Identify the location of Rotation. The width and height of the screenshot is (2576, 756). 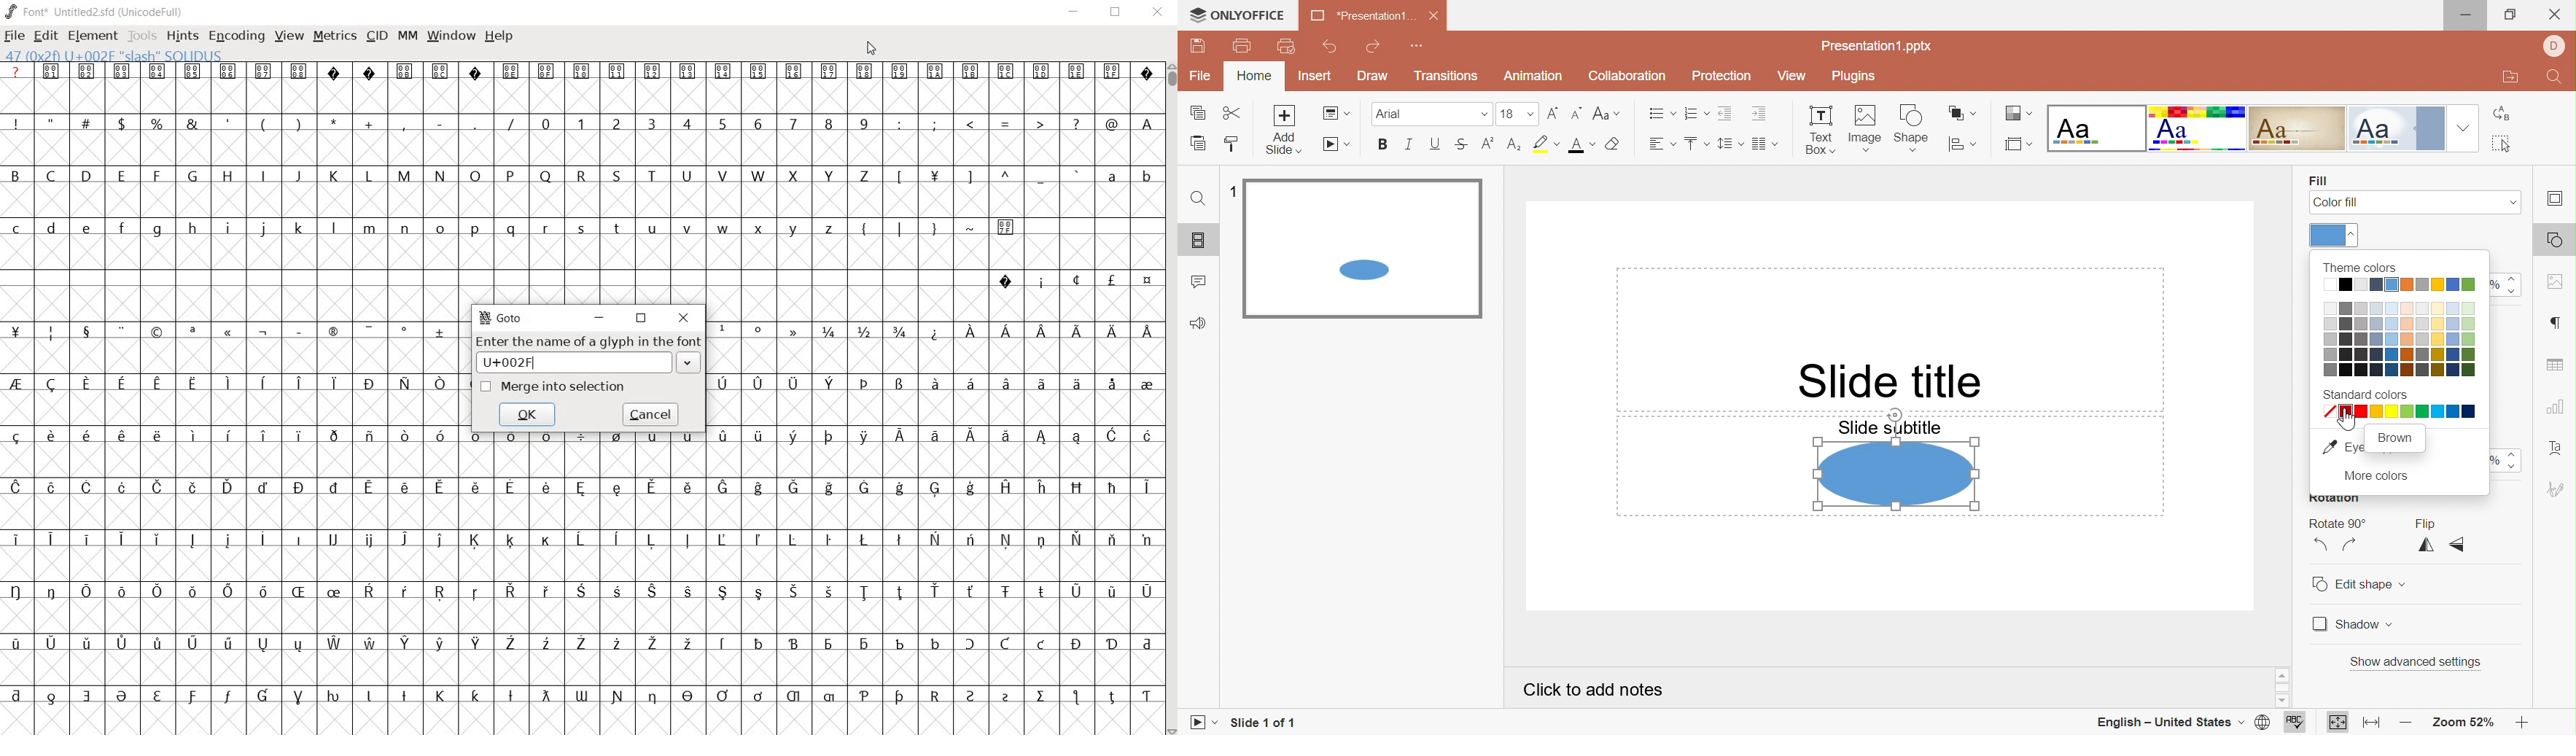
(2335, 497).